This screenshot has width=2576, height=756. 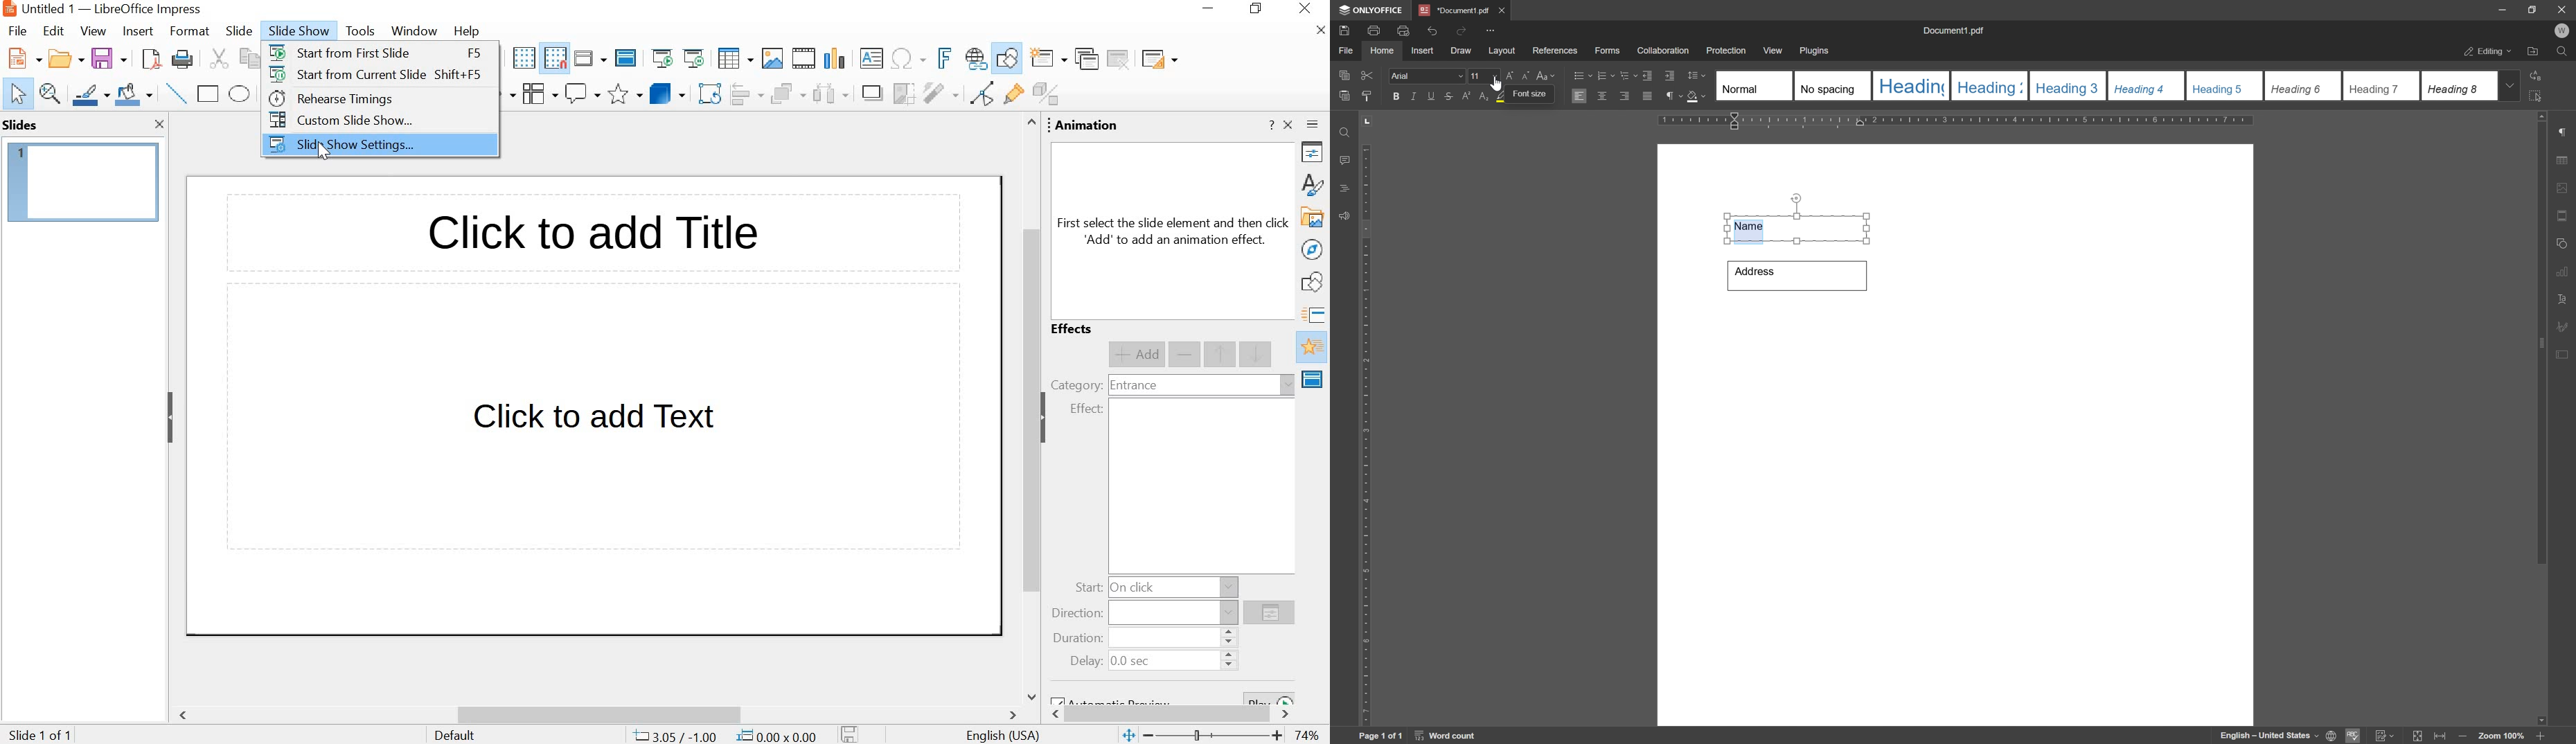 What do you see at coordinates (64, 60) in the screenshot?
I see `open` at bounding box center [64, 60].